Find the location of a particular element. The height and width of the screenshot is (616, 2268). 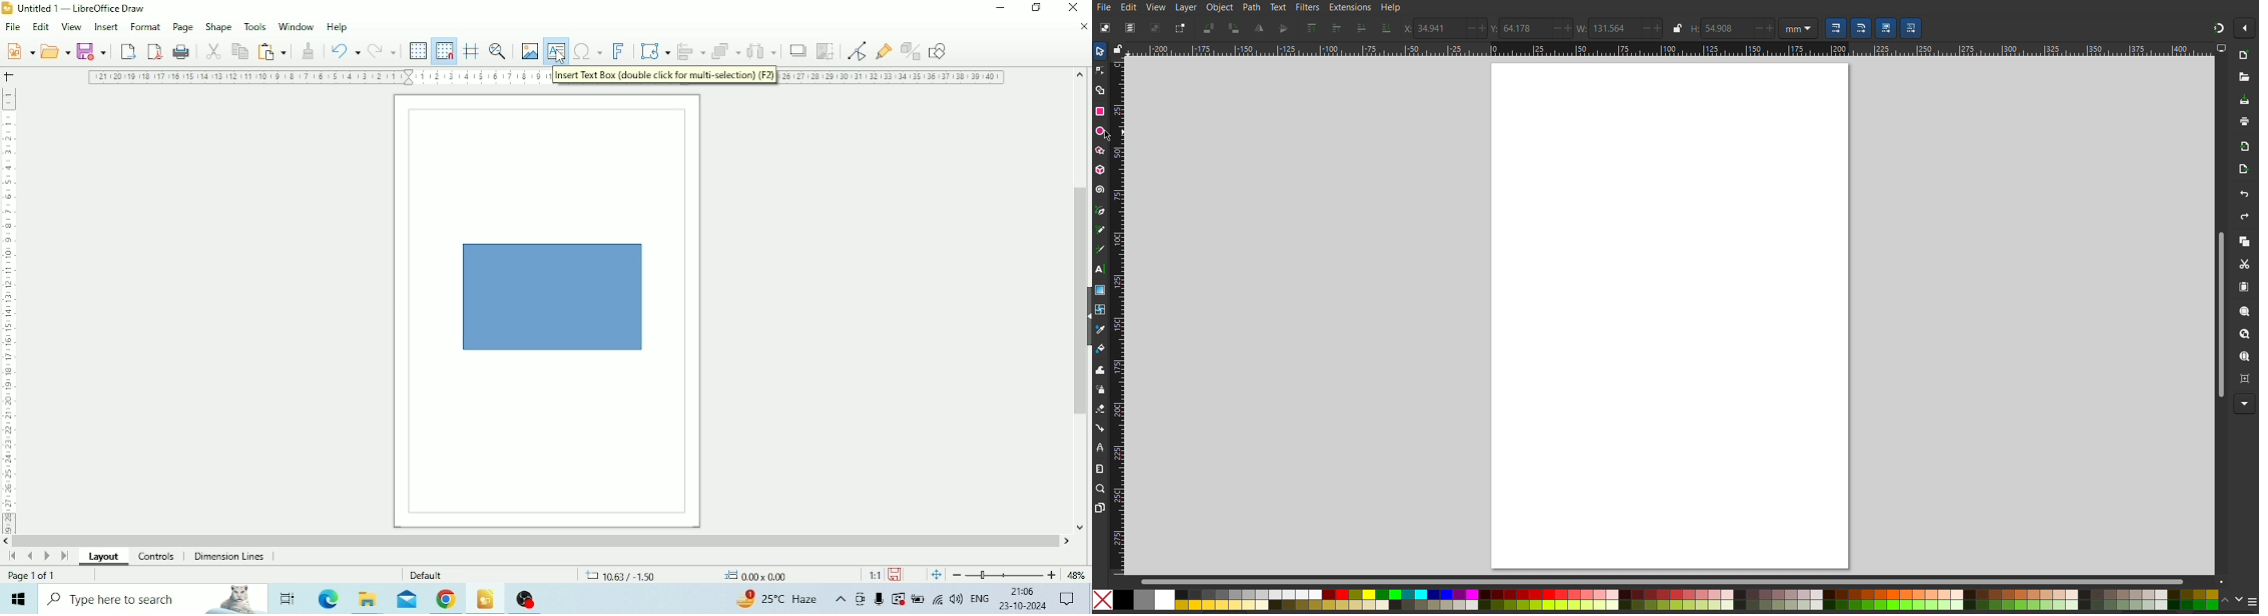

Horizontal scrollbar is located at coordinates (536, 541).